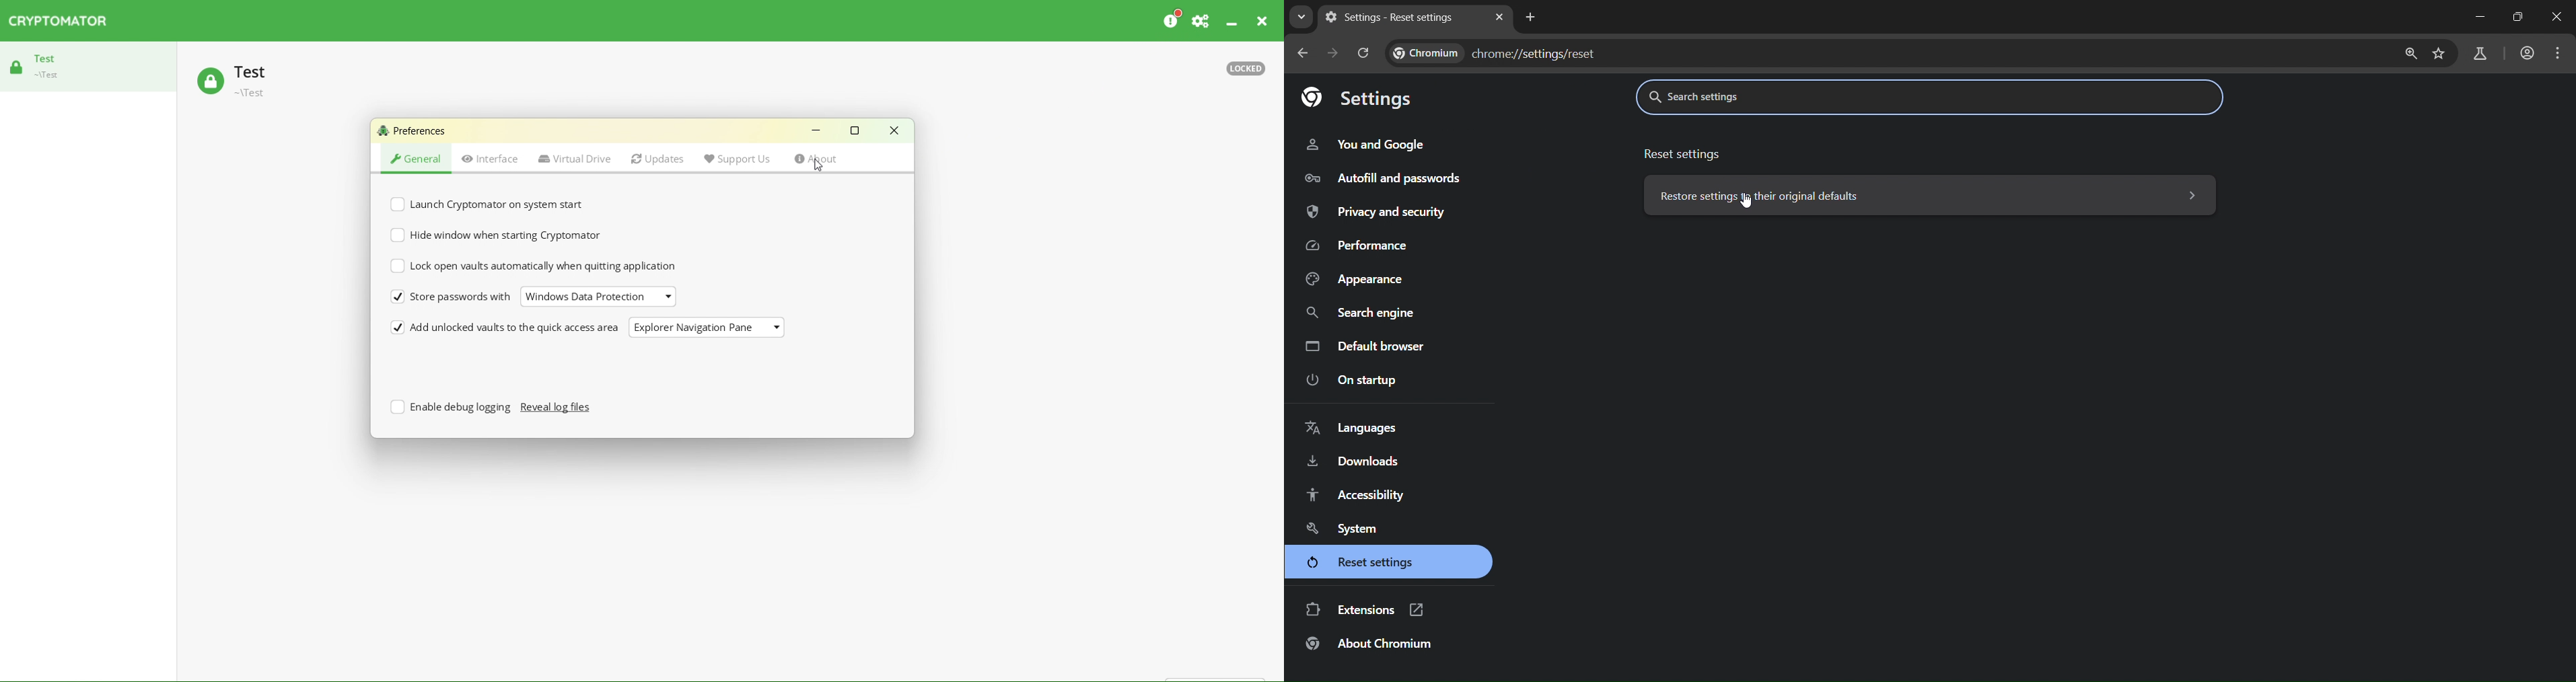 This screenshot has width=2576, height=700. Describe the element at coordinates (1361, 243) in the screenshot. I see `performance` at that location.